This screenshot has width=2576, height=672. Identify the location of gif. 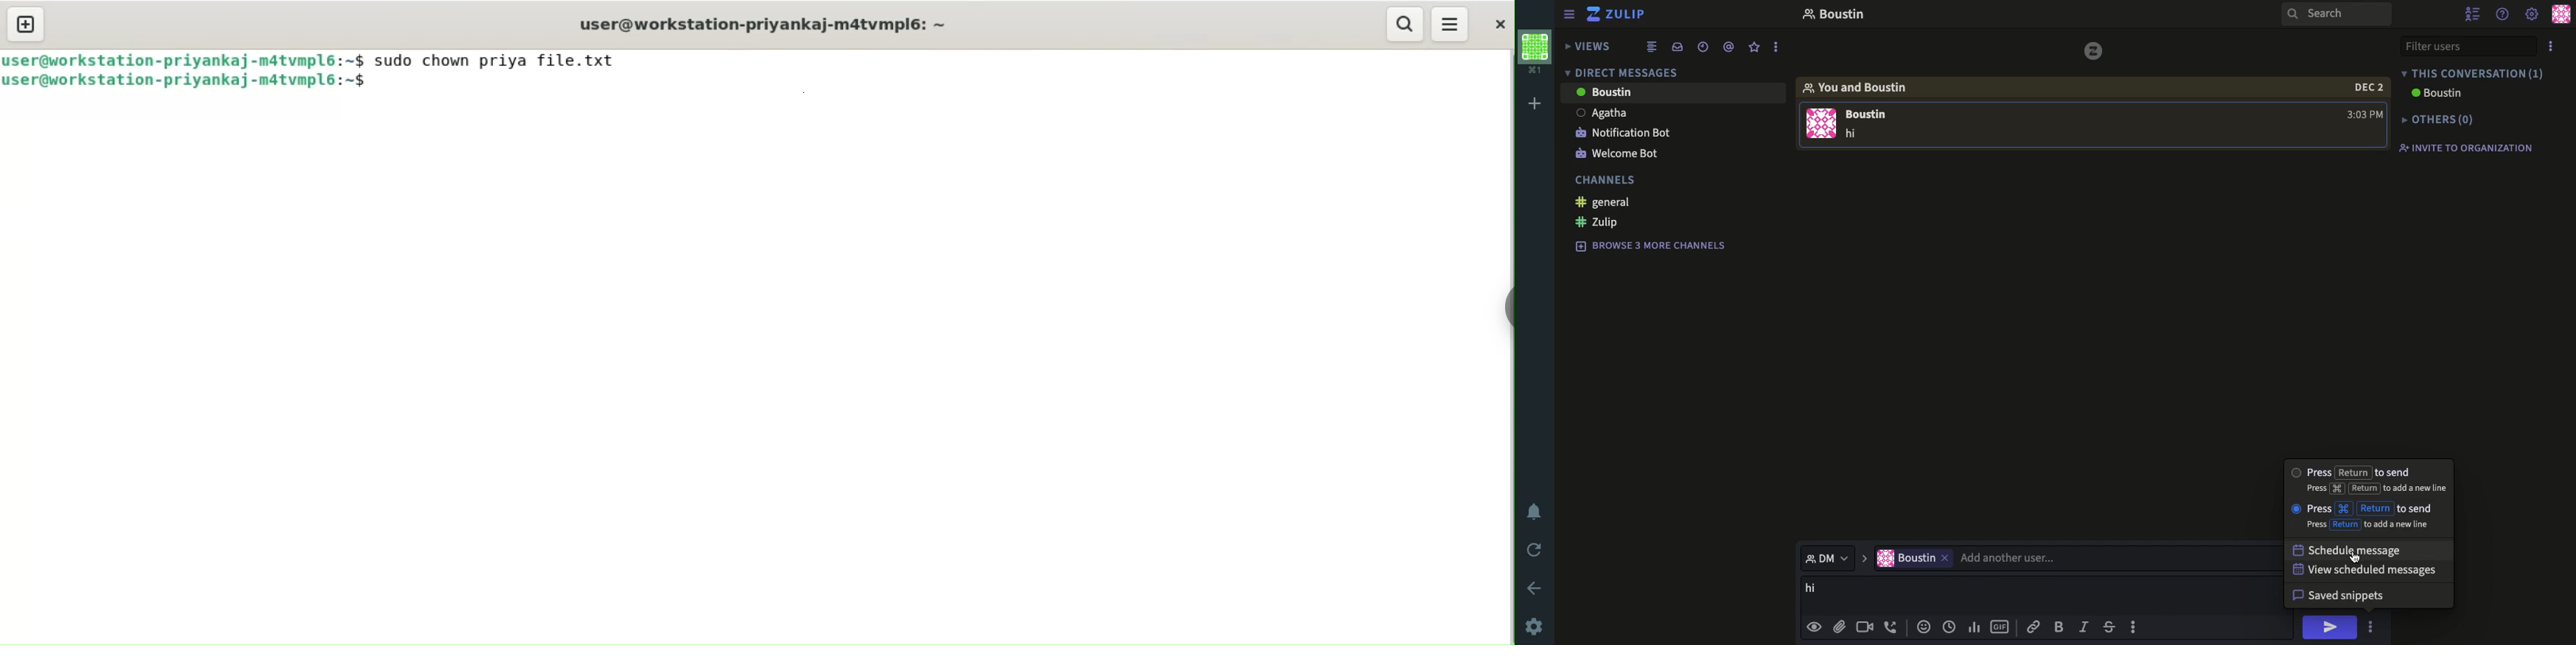
(2001, 627).